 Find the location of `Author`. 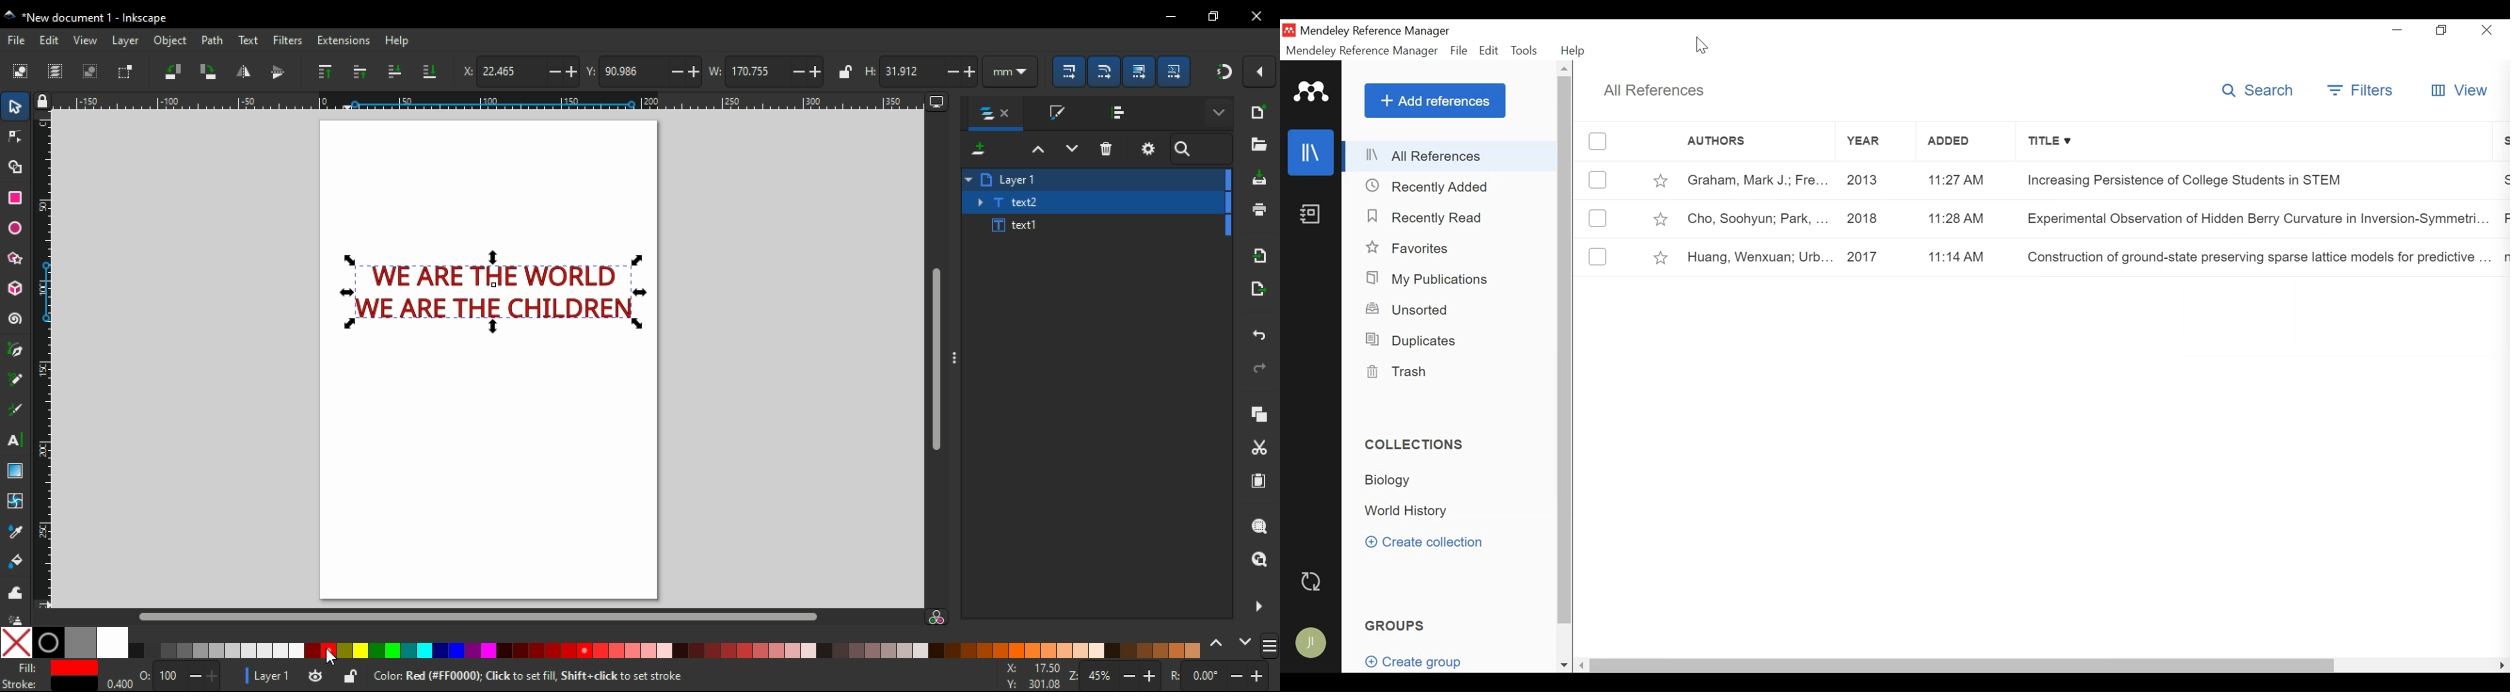

Author is located at coordinates (1757, 220).